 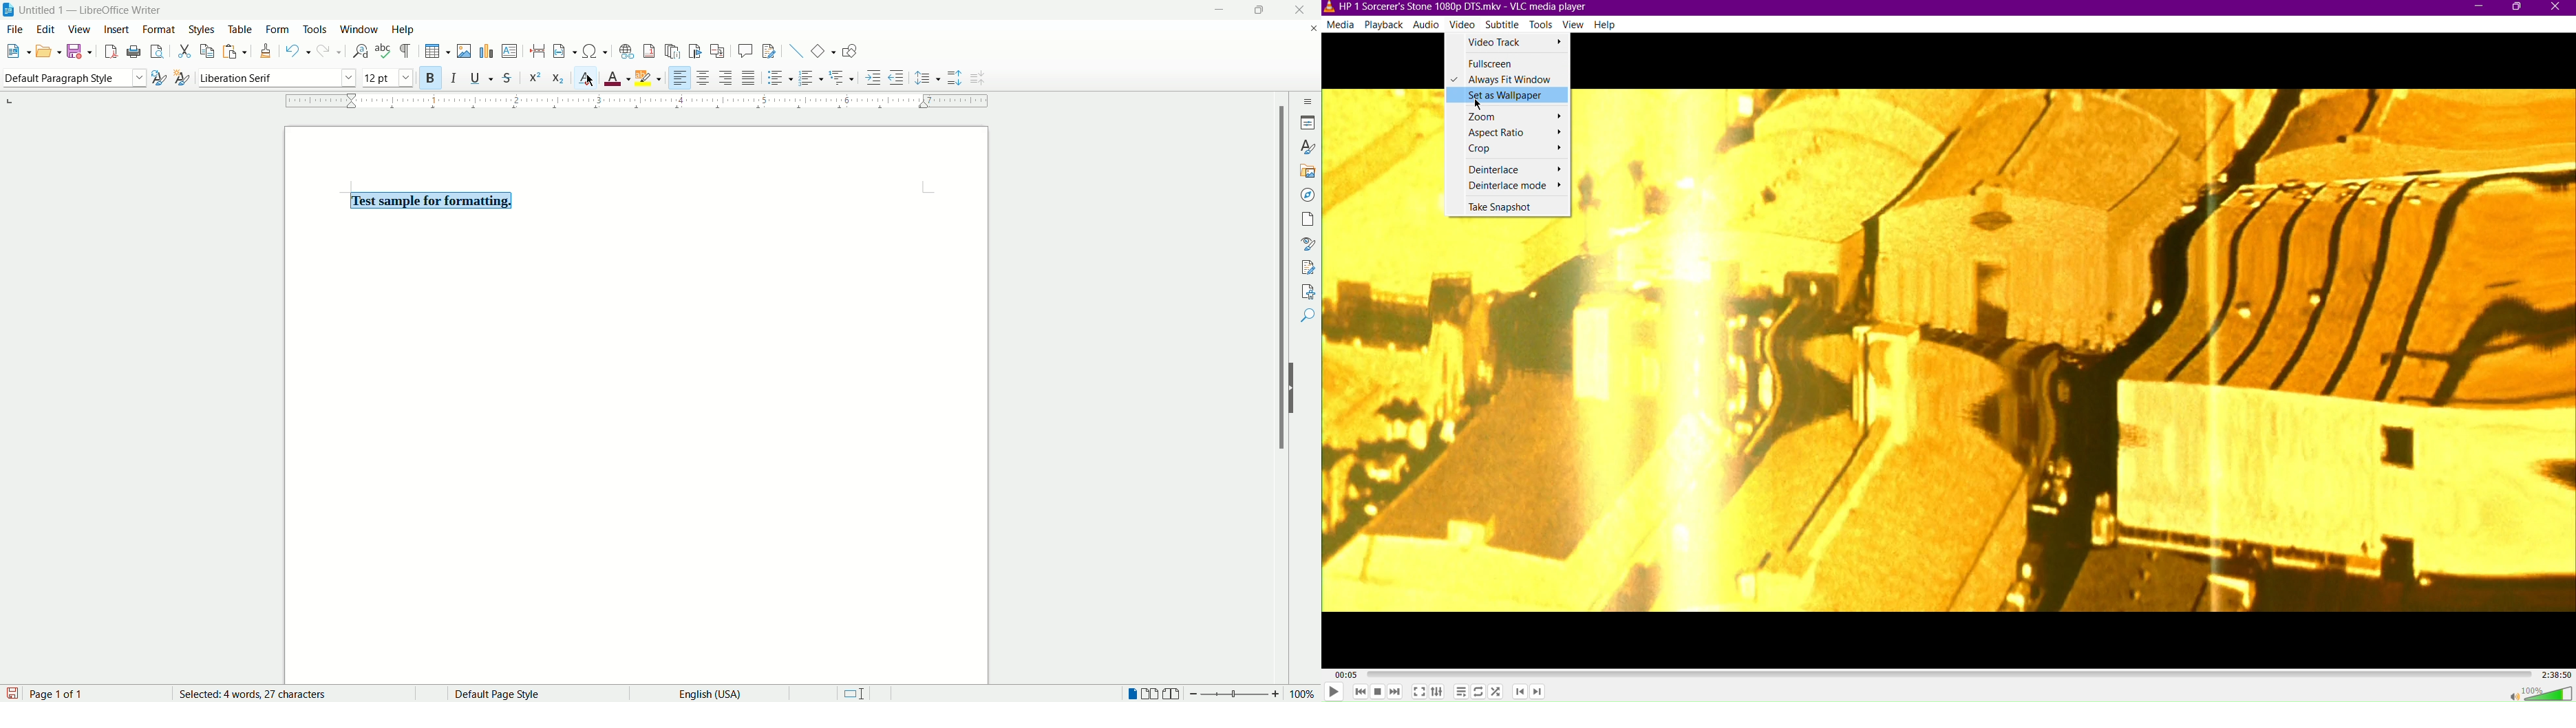 What do you see at coordinates (1575, 26) in the screenshot?
I see `View` at bounding box center [1575, 26].